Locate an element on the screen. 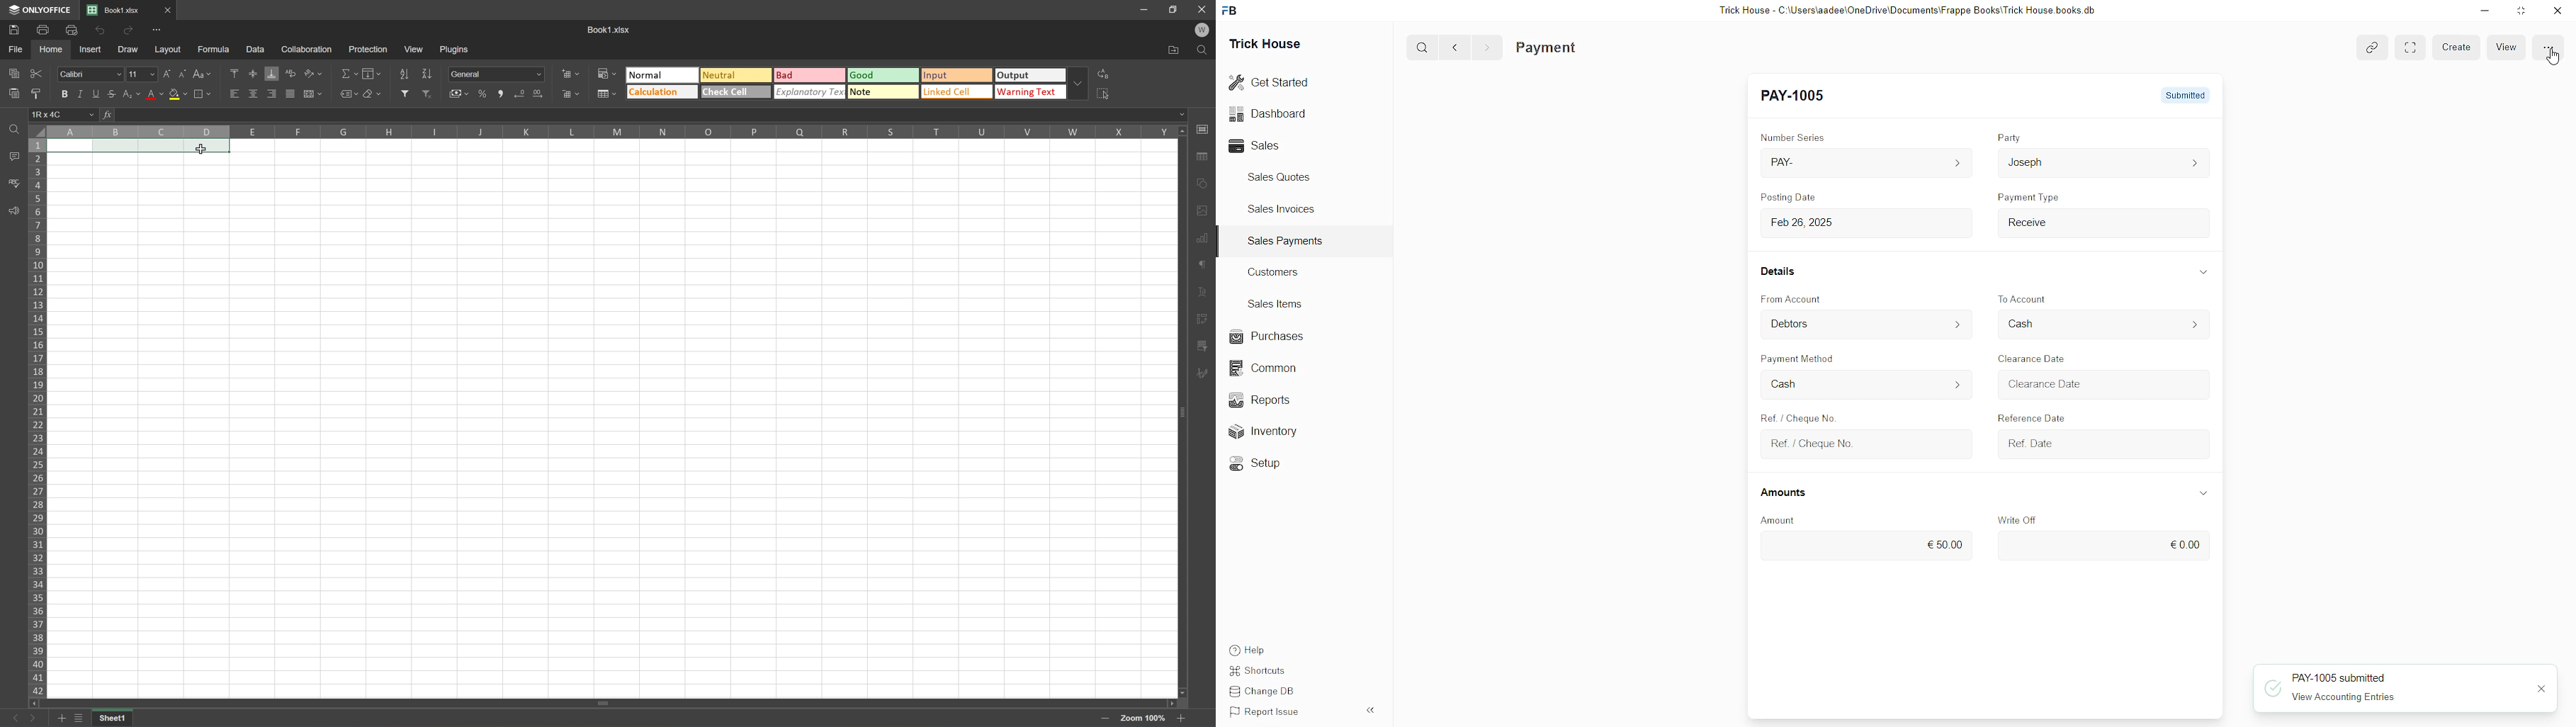 This screenshot has height=728, width=2576. Redo is located at coordinates (130, 32).